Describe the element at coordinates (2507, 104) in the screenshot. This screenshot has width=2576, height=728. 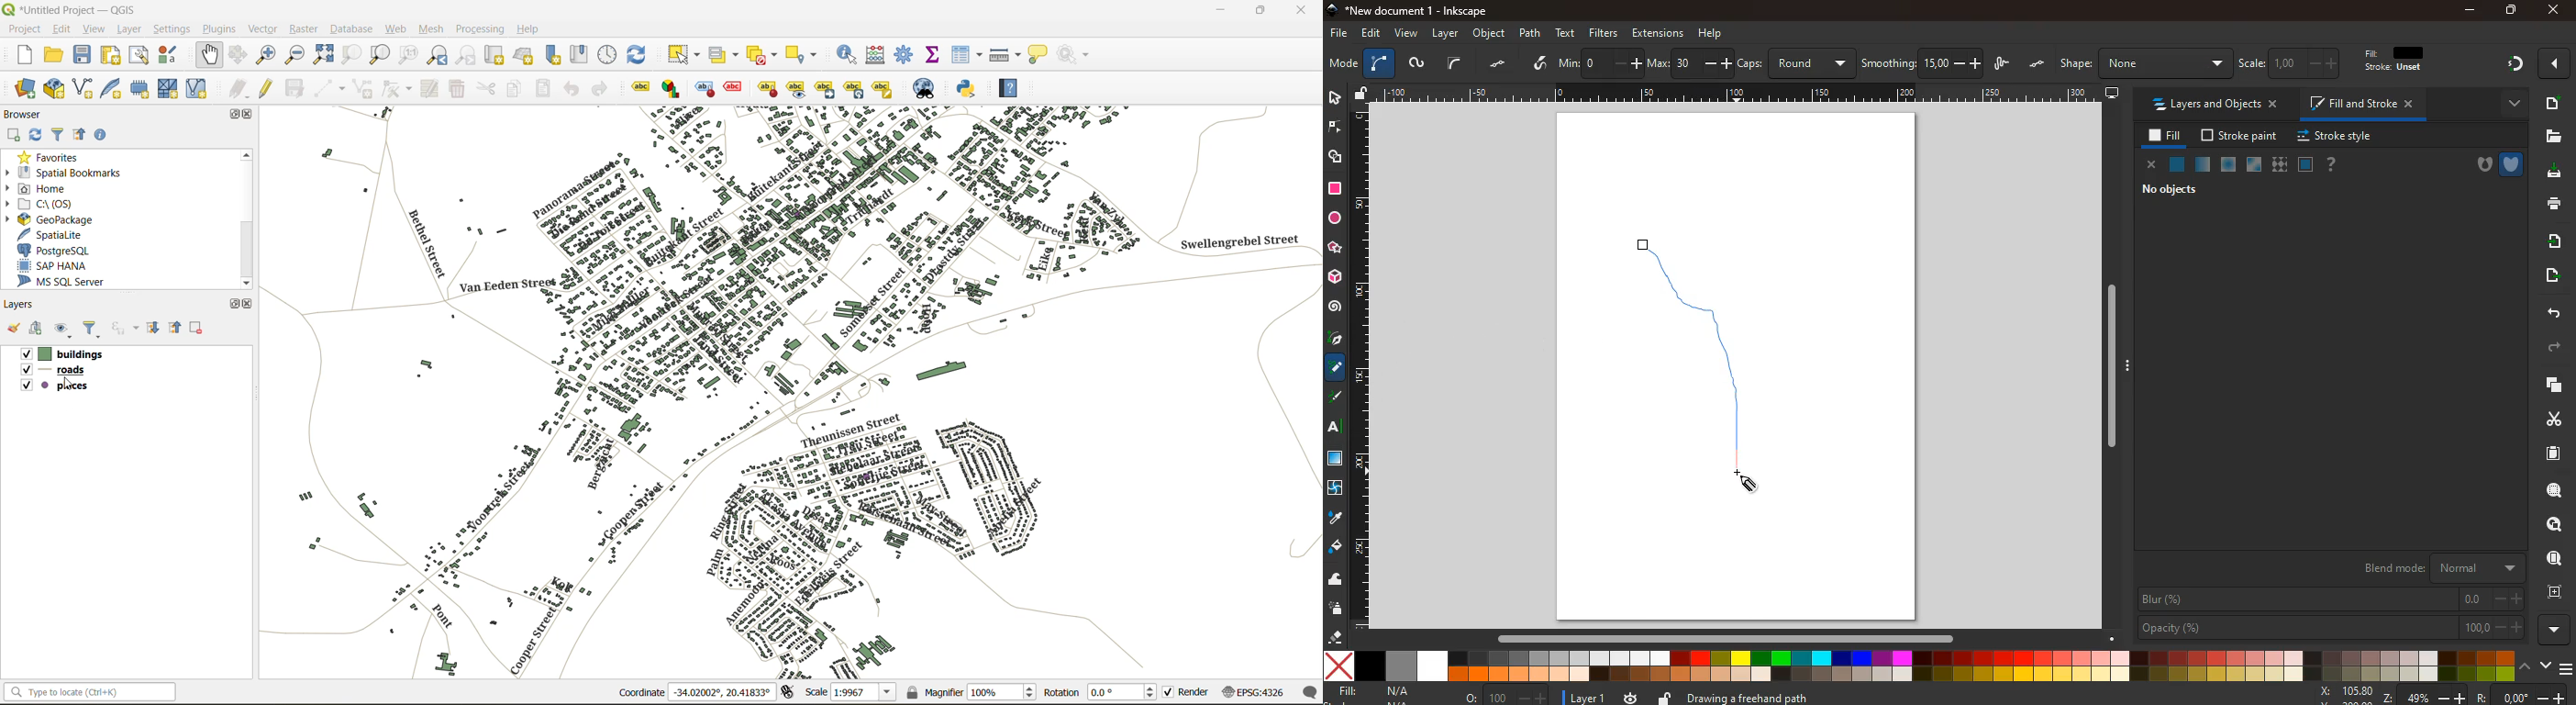
I see `more` at that location.